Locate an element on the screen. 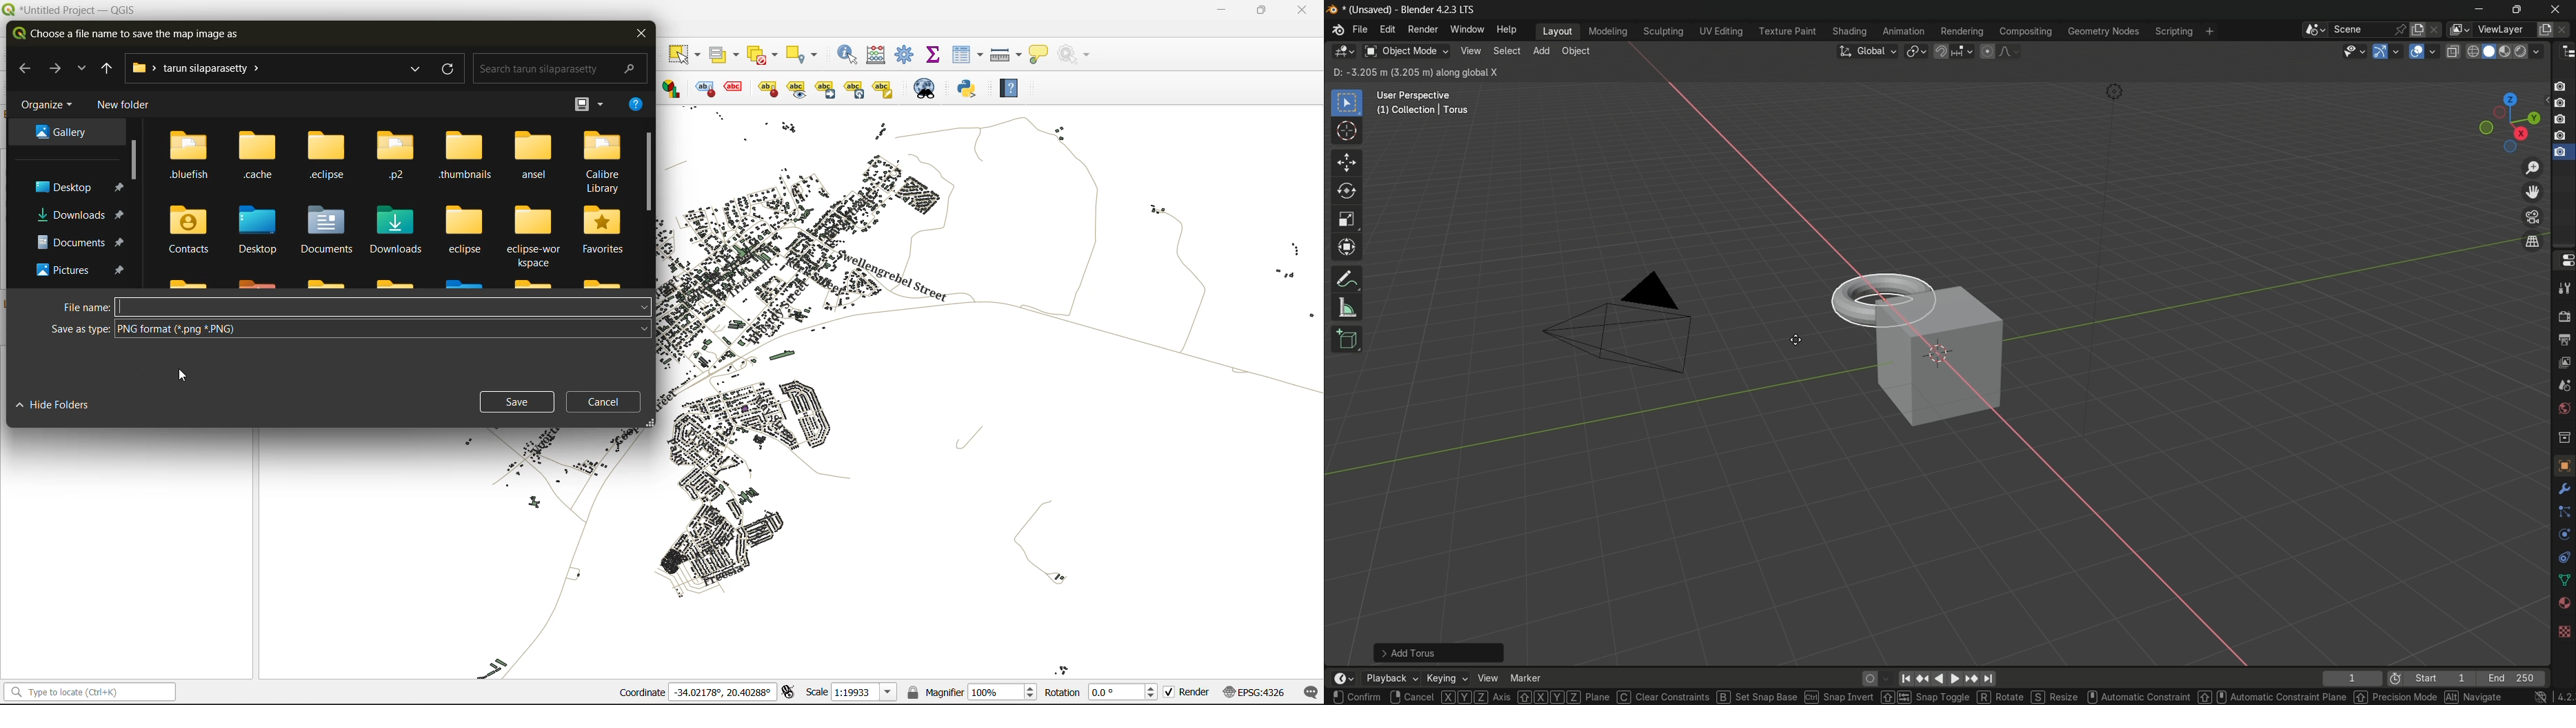 The image size is (2576, 728). minimize is located at coordinates (1220, 10).